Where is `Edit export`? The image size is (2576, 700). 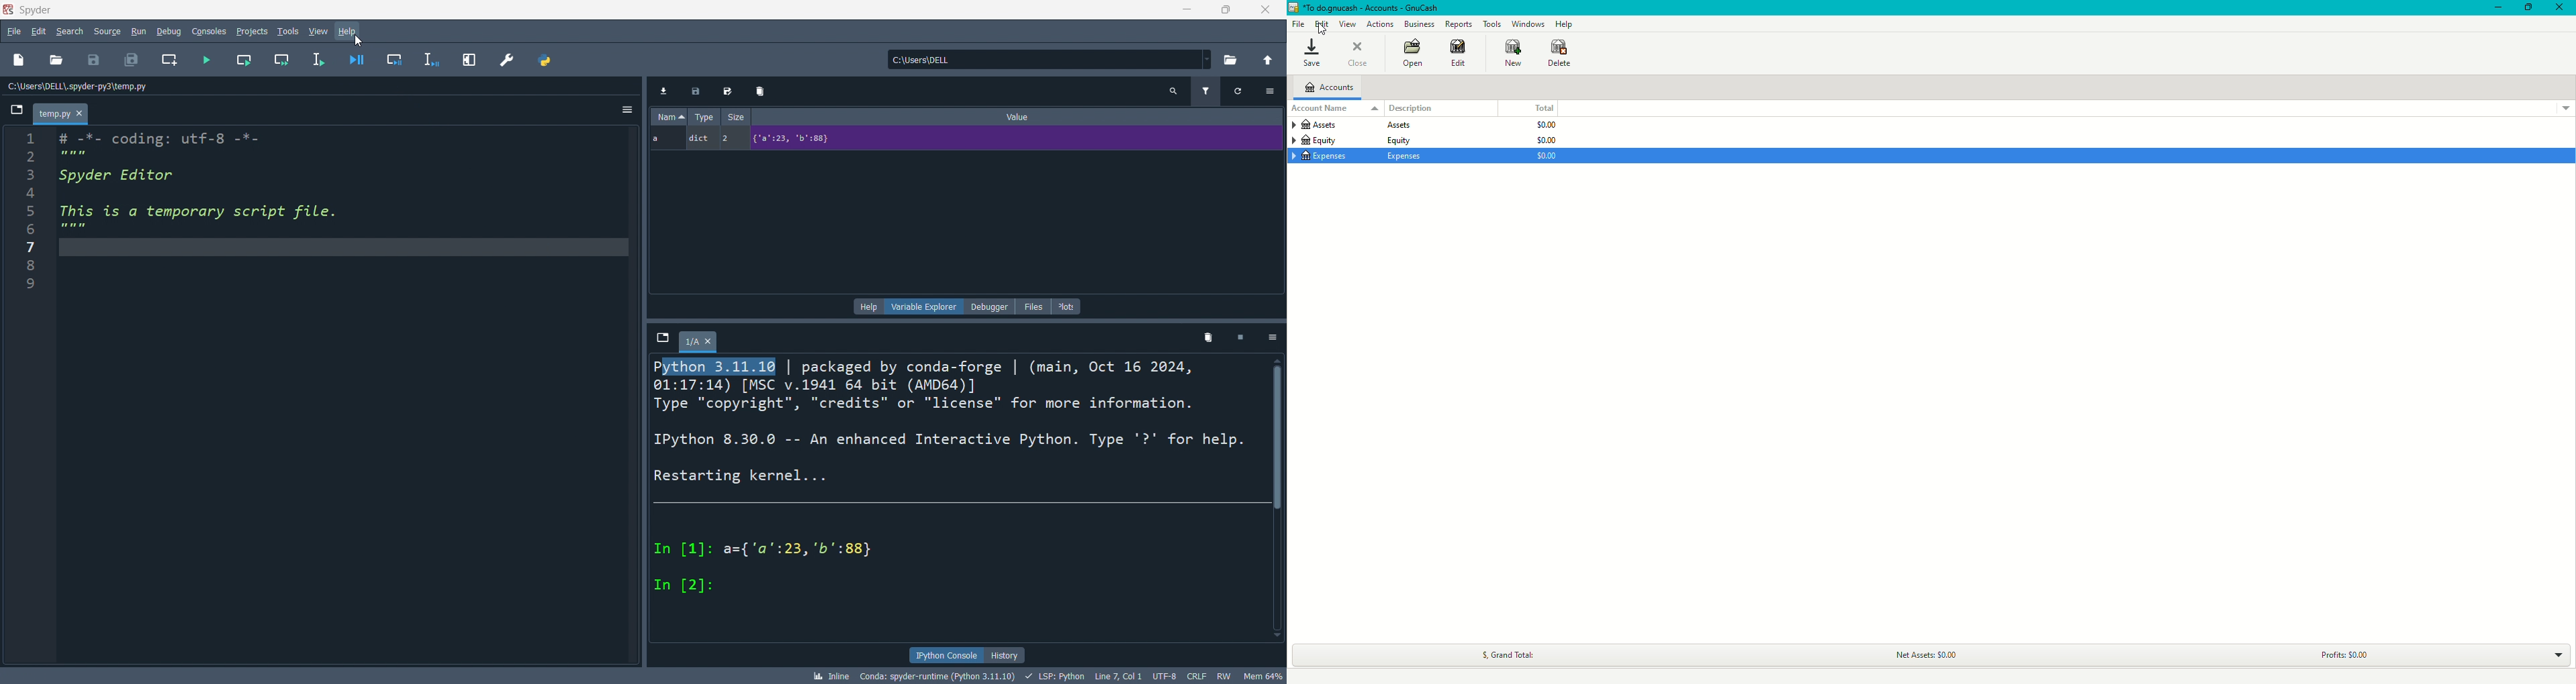 Edit export is located at coordinates (729, 89).